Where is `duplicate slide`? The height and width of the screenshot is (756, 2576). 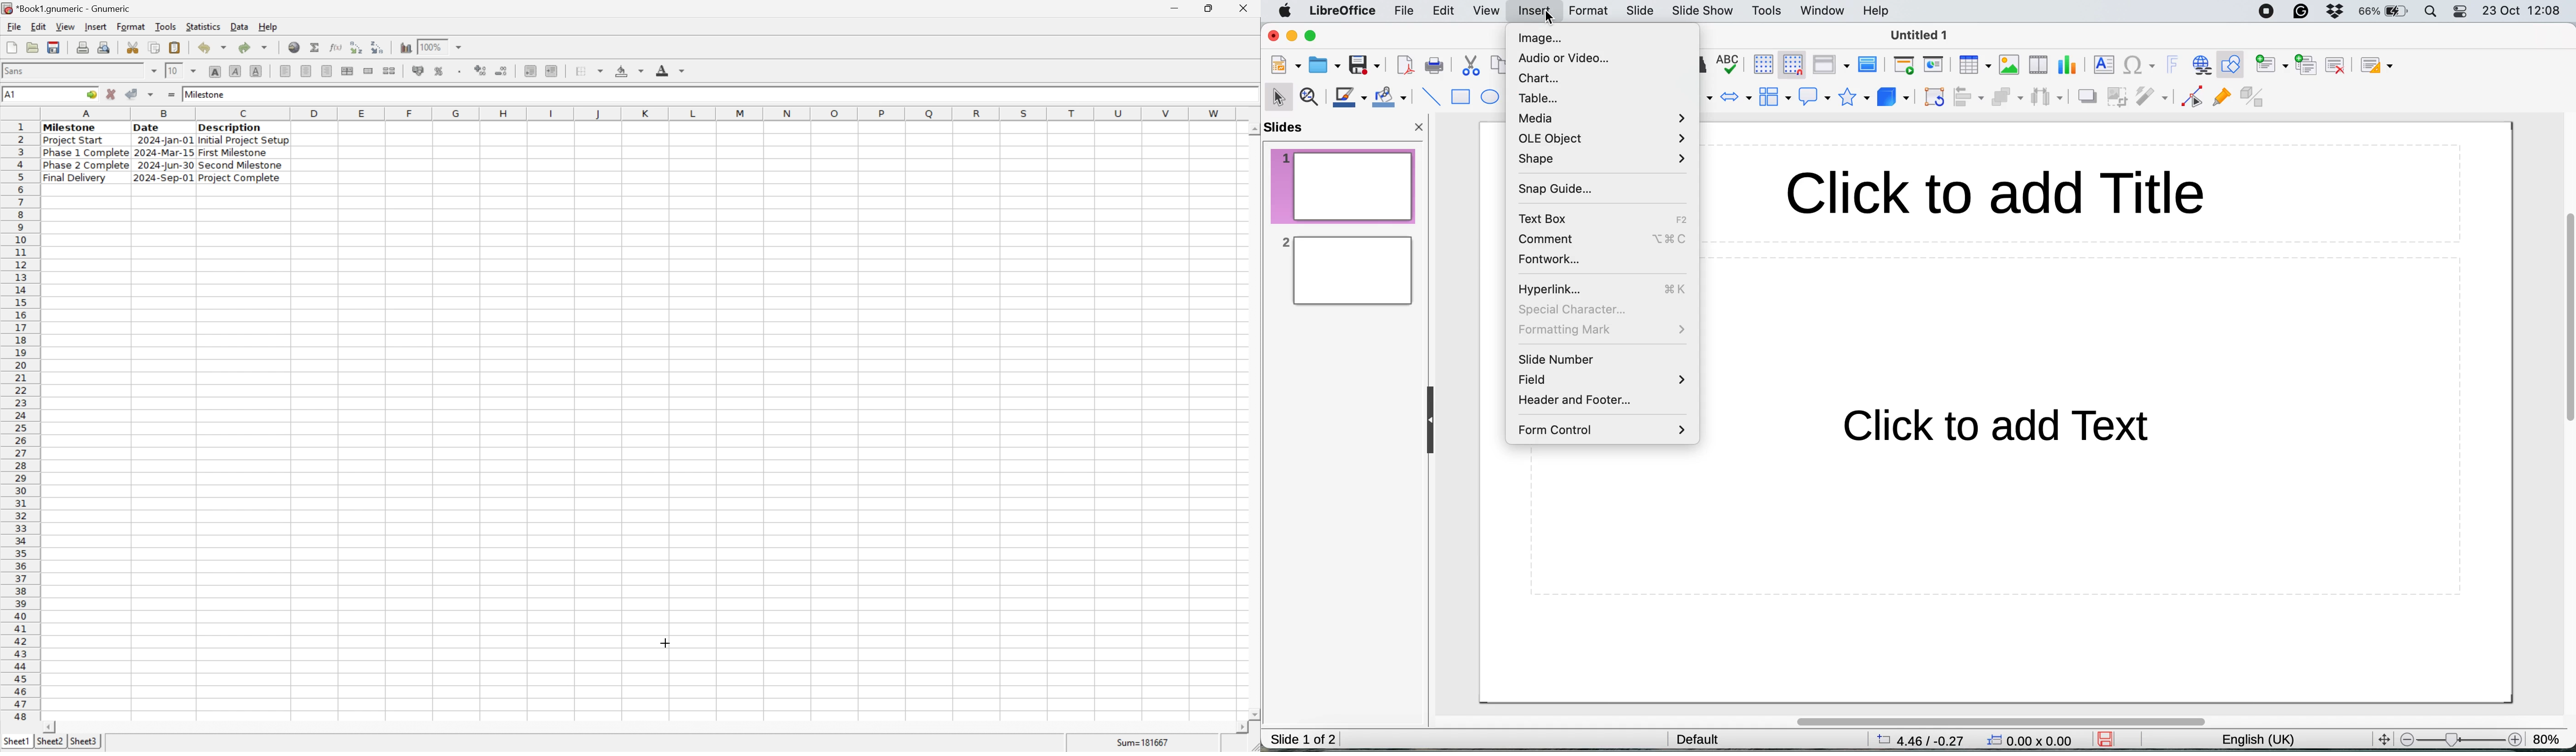
duplicate slide is located at coordinates (2307, 64).